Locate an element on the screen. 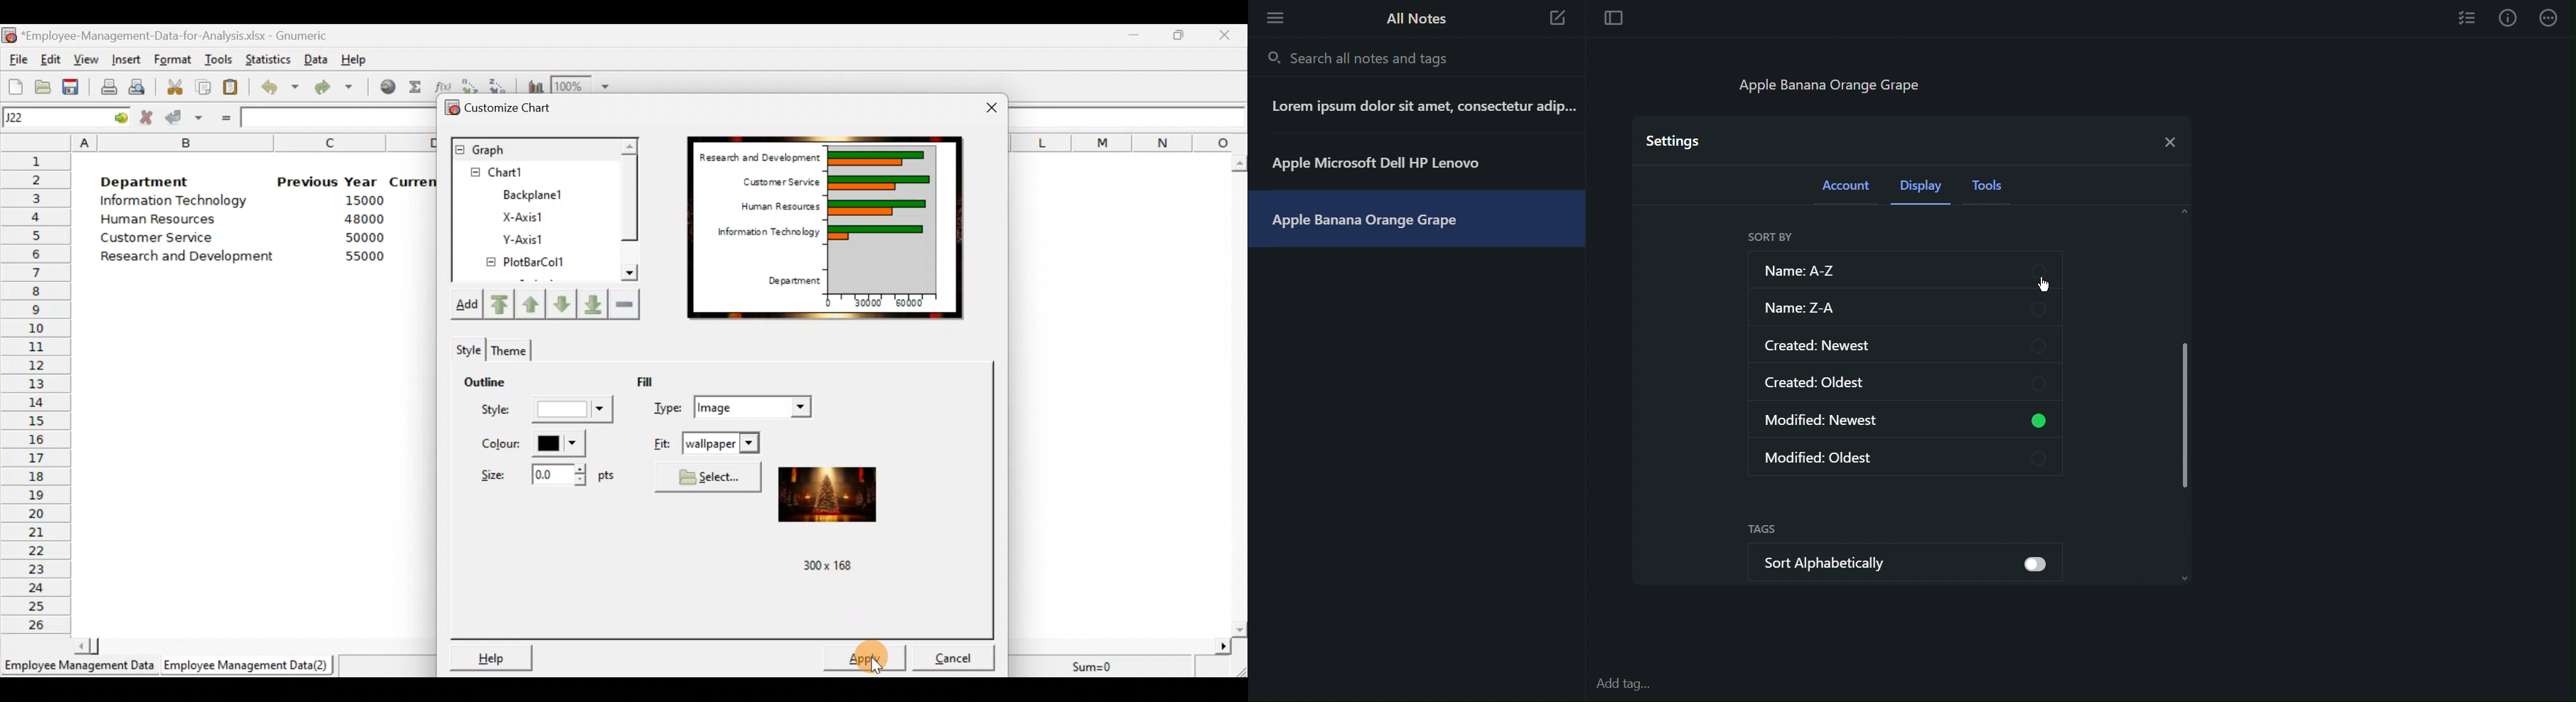 The height and width of the screenshot is (728, 2576). Name: A-Z is located at coordinates (1901, 269).